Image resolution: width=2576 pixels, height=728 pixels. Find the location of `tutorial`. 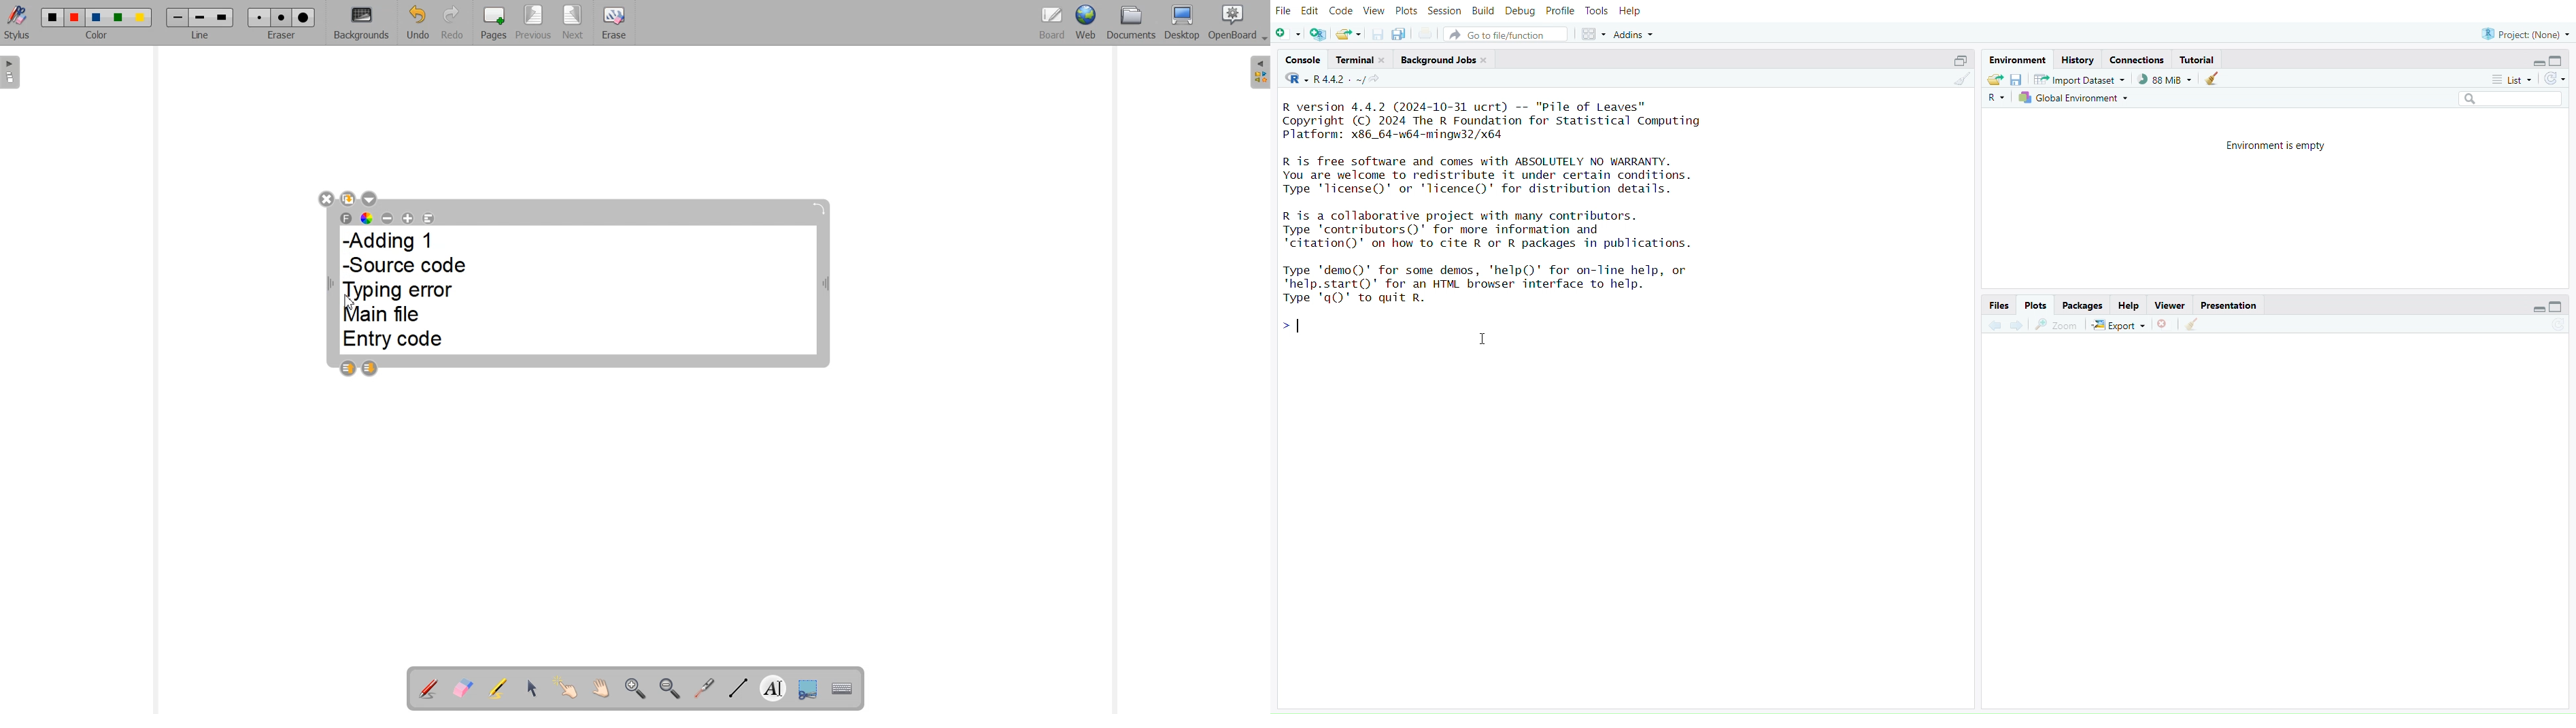

tutorial is located at coordinates (2200, 59).